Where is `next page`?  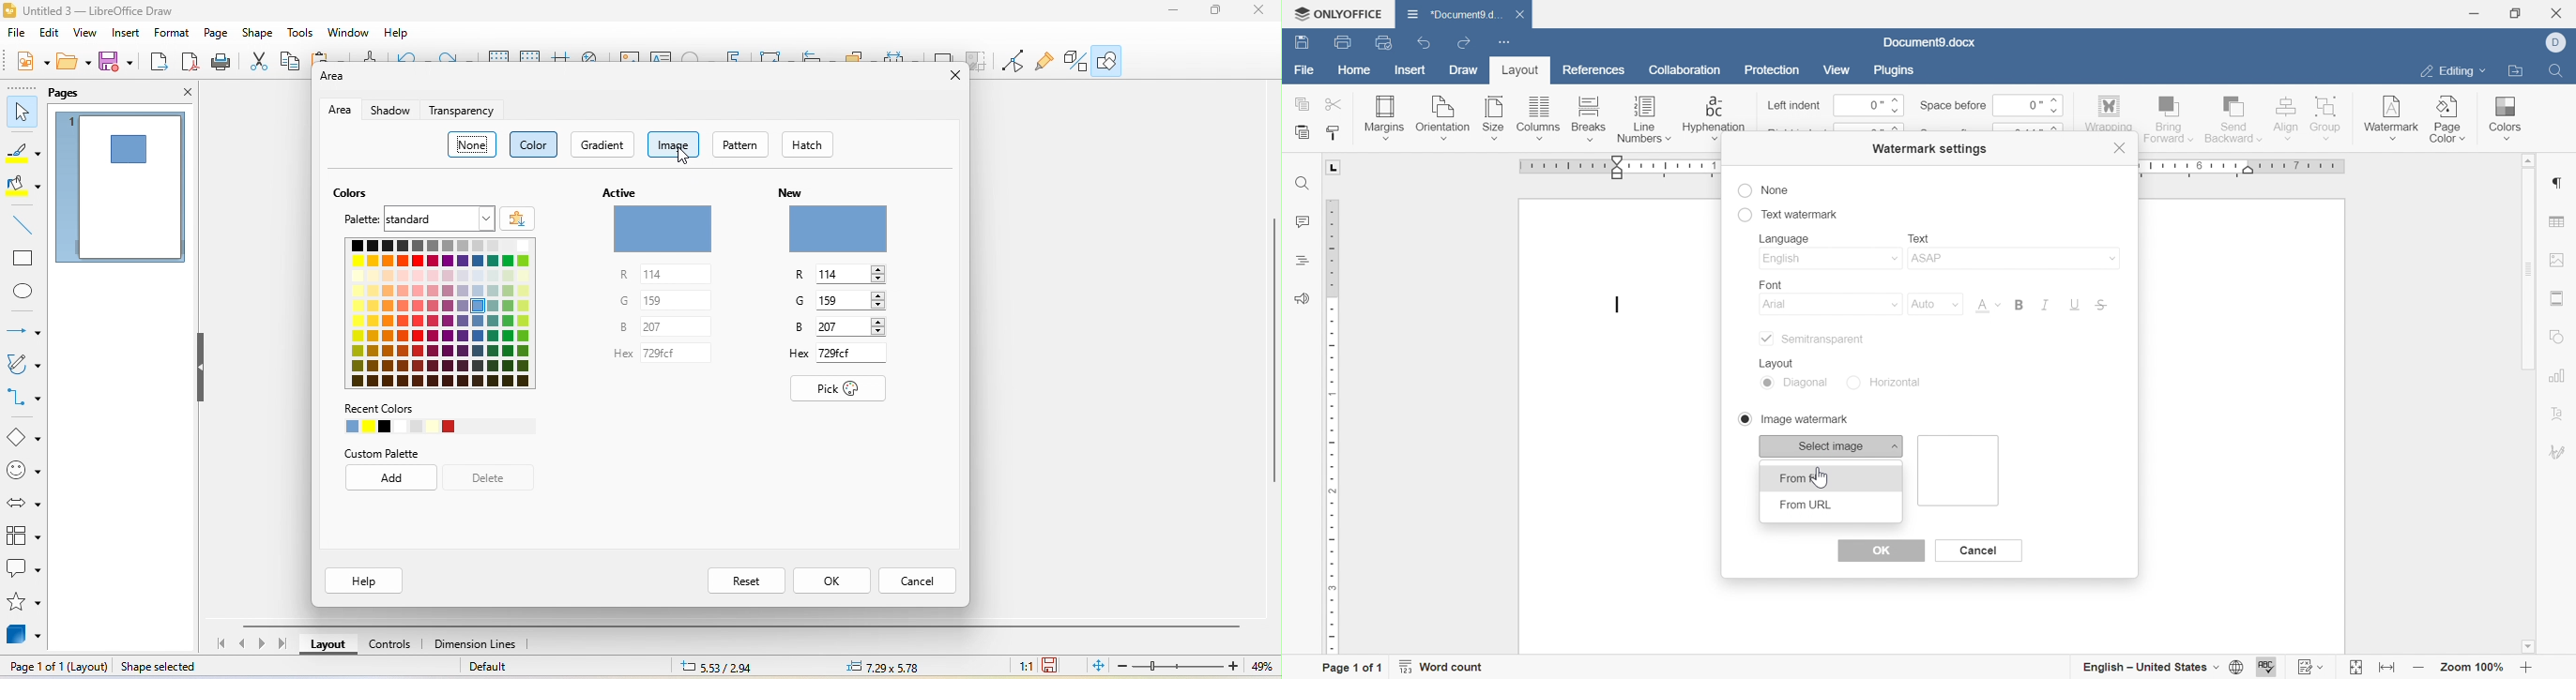
next page is located at coordinates (263, 643).